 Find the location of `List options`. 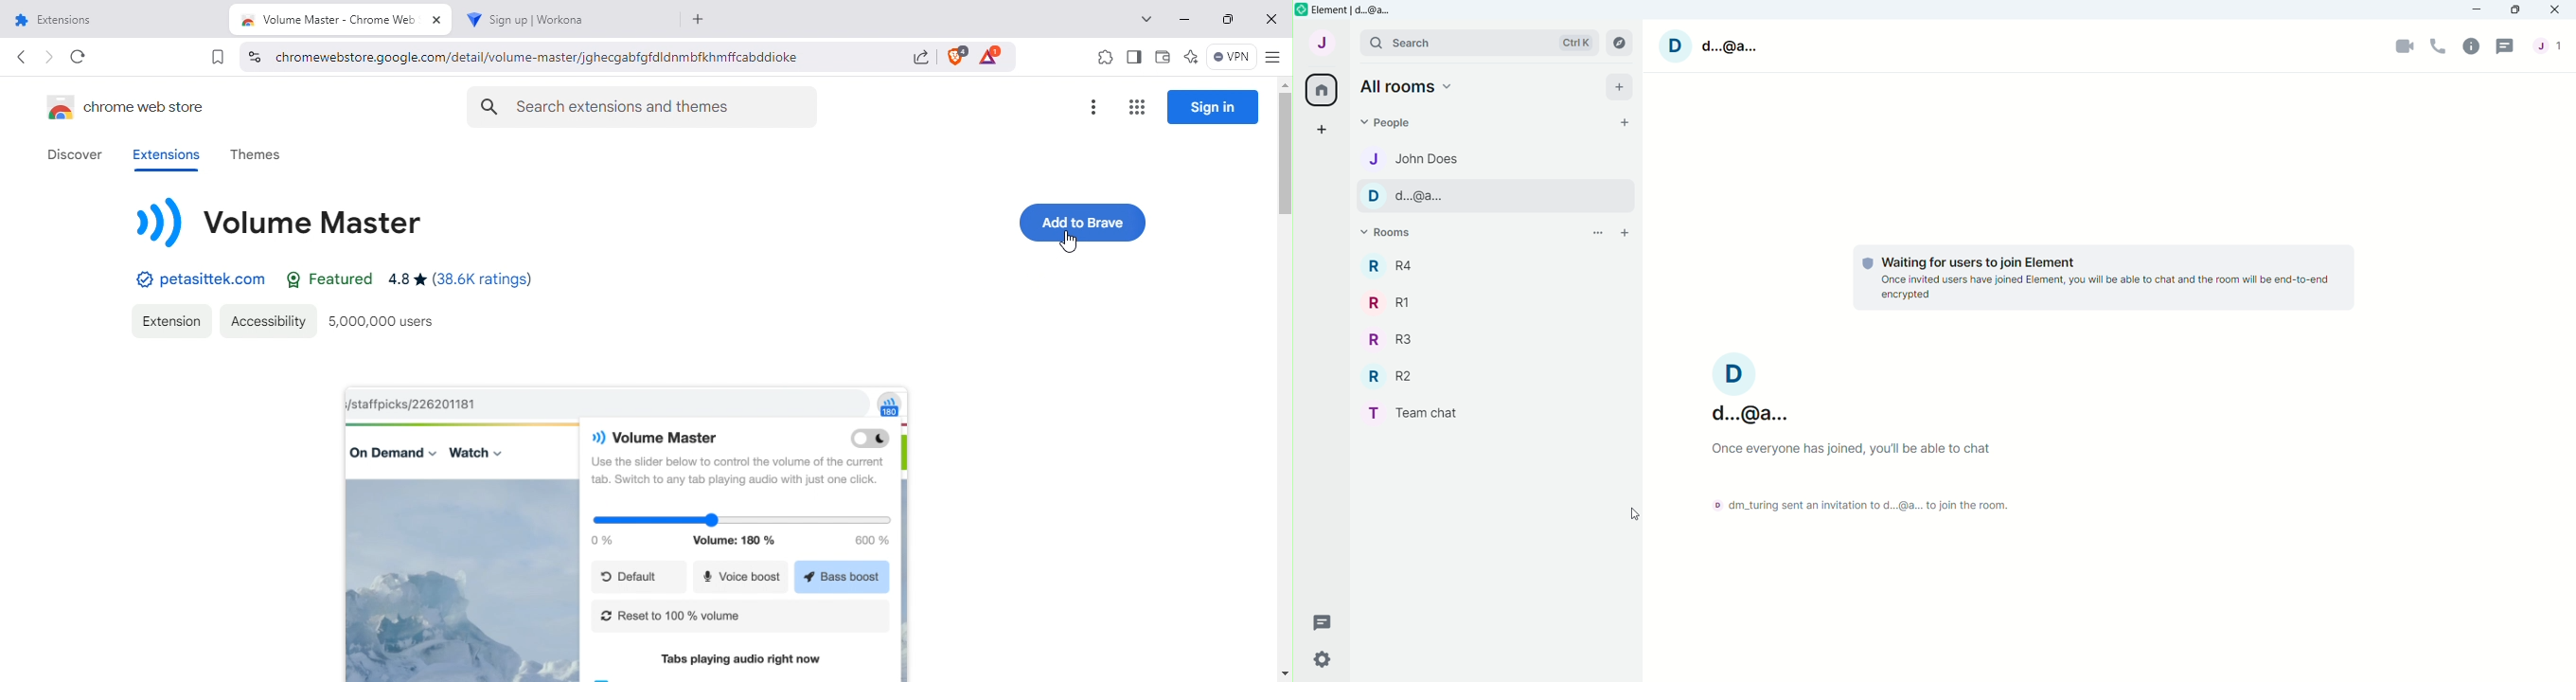

List options is located at coordinates (1599, 233).